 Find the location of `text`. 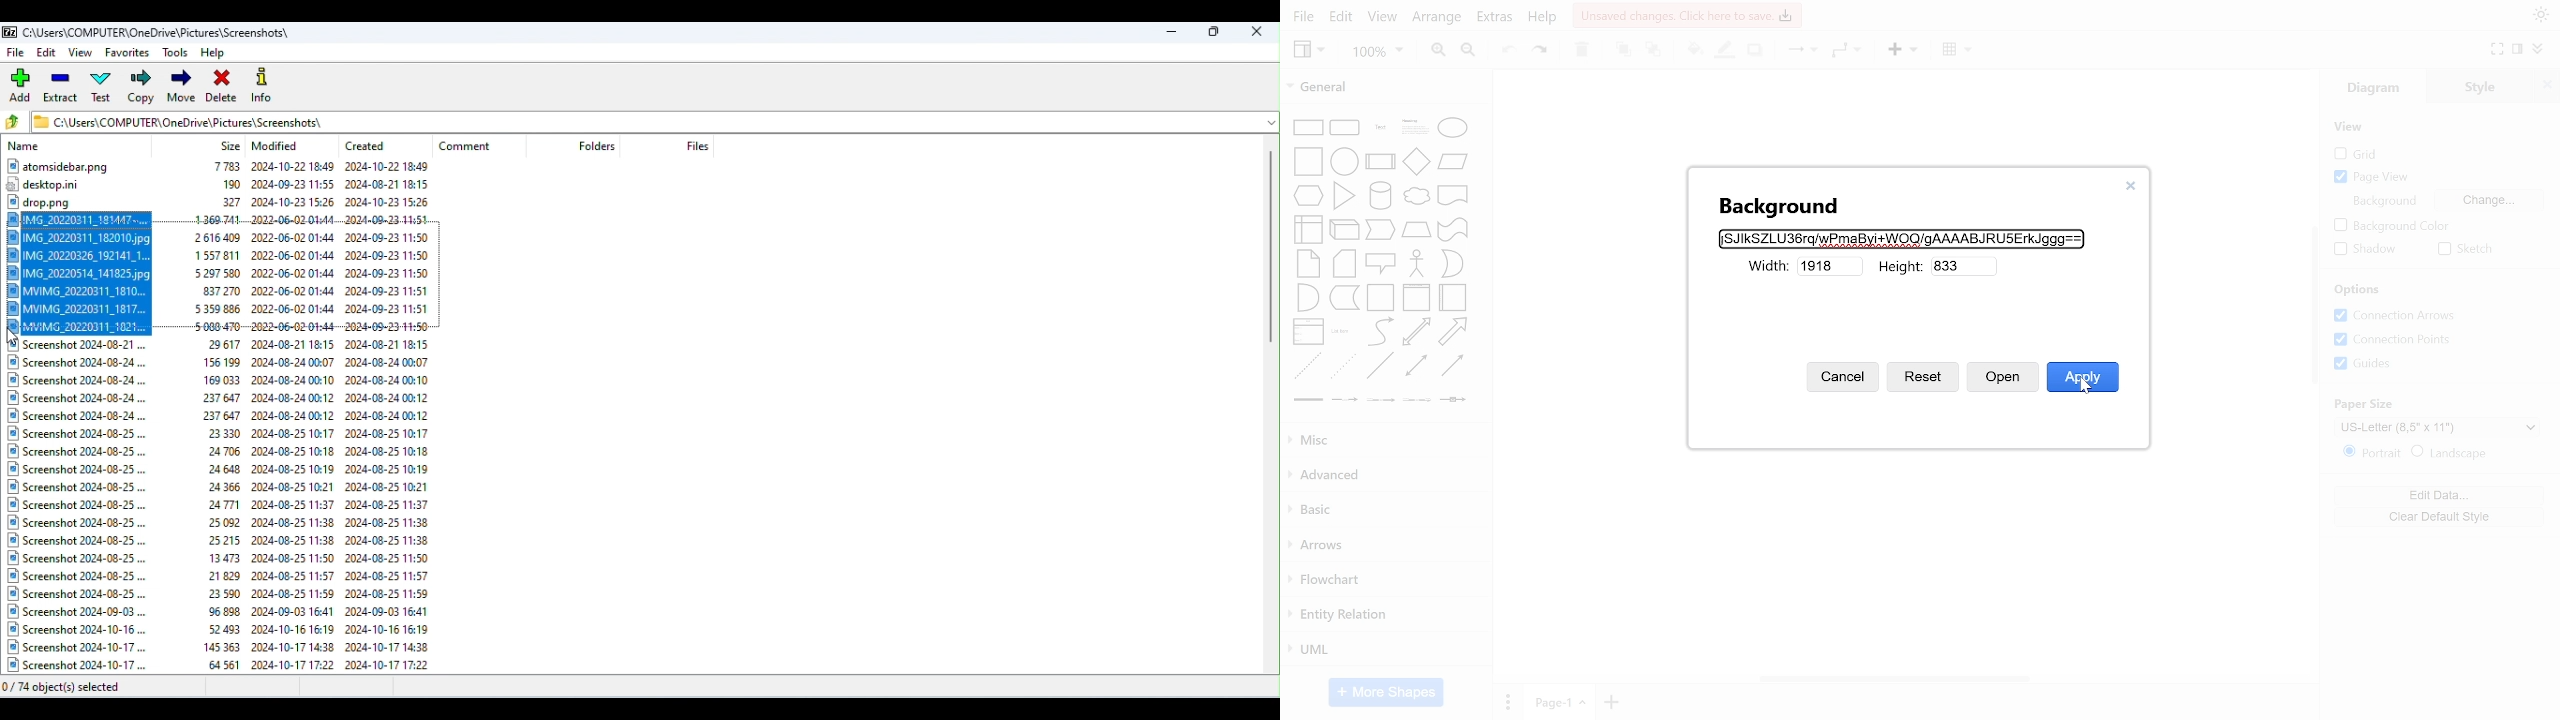

text is located at coordinates (2383, 201).